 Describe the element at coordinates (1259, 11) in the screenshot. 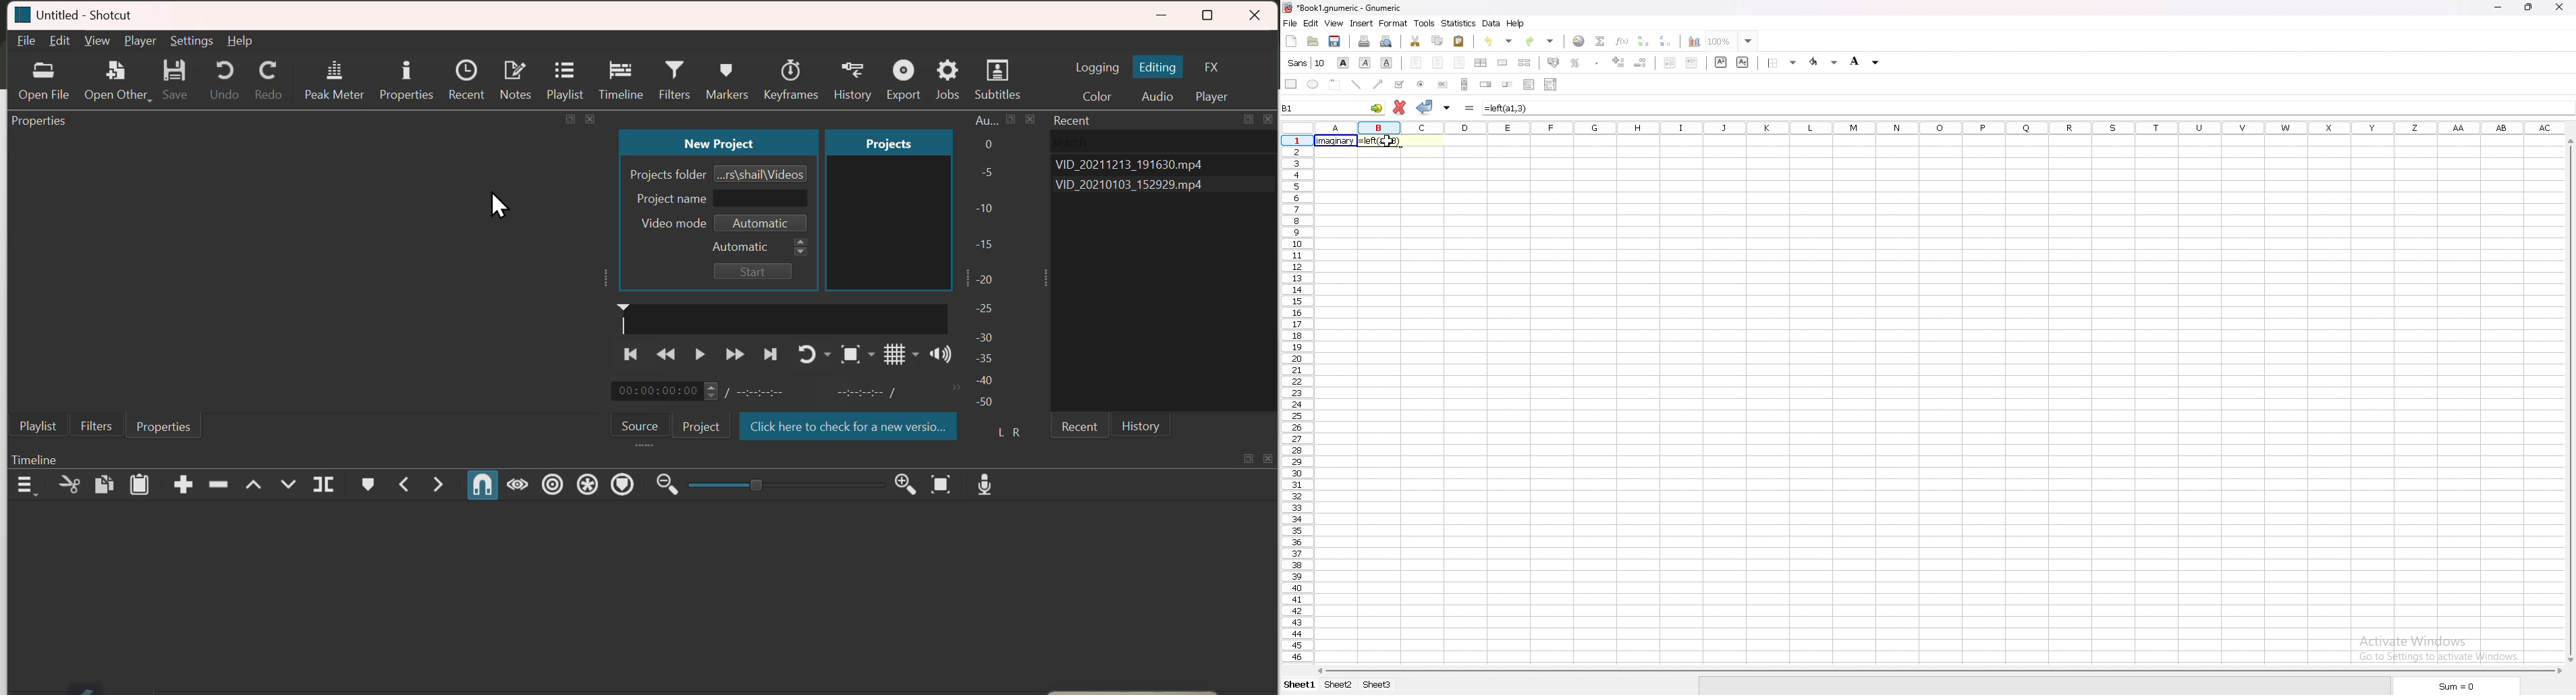

I see `close` at that location.